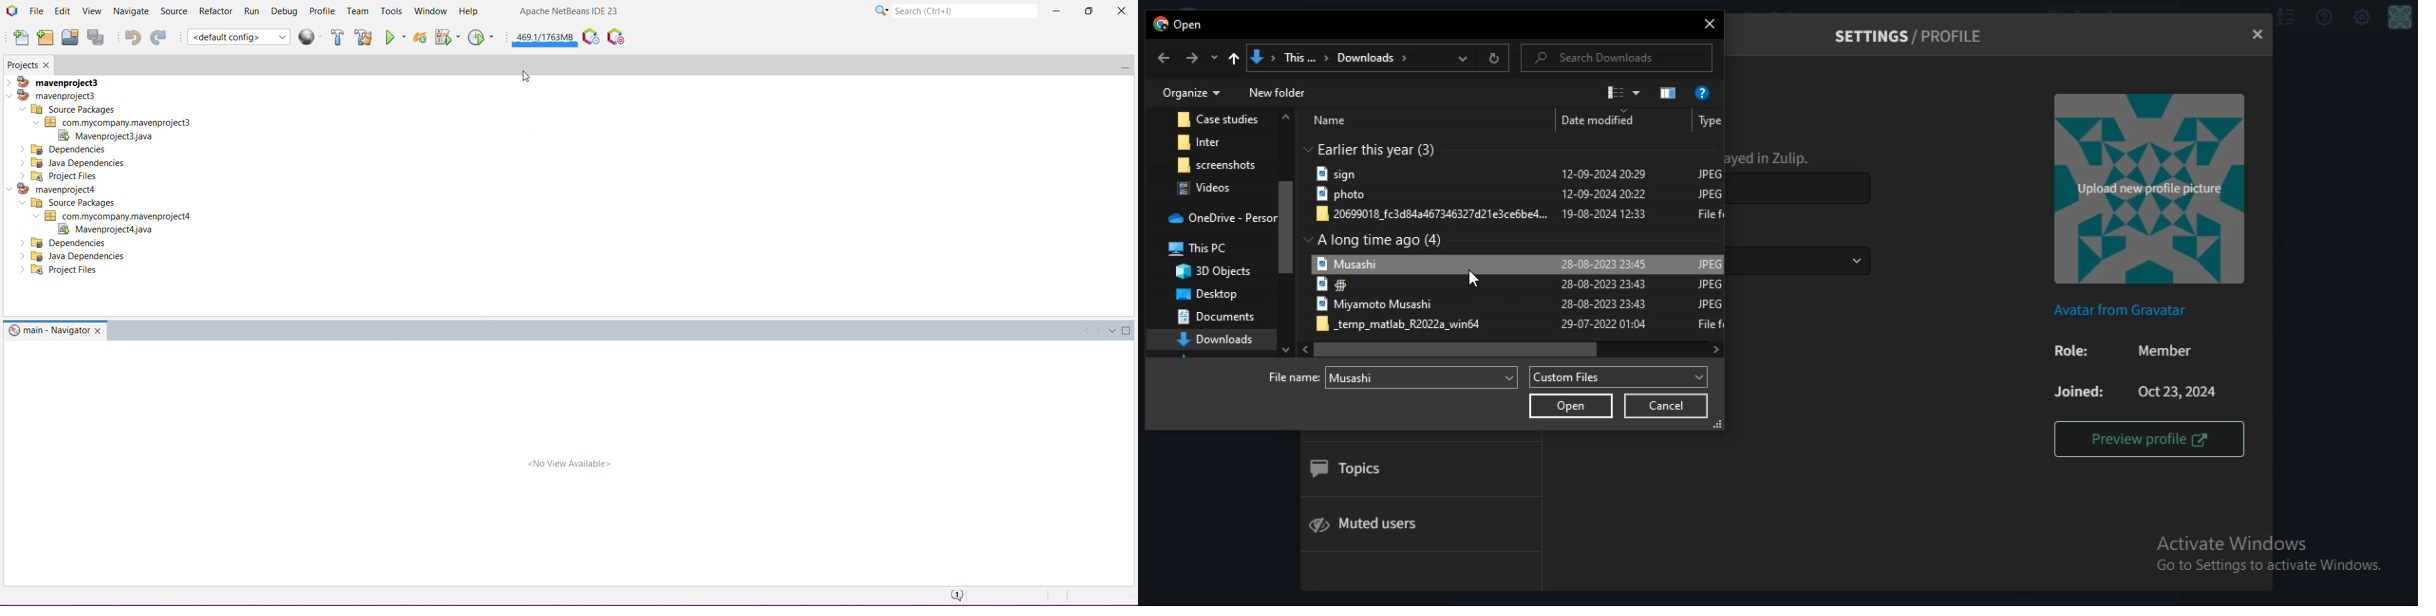 The image size is (2436, 616). Describe the element at coordinates (158, 37) in the screenshot. I see `Redo` at that location.